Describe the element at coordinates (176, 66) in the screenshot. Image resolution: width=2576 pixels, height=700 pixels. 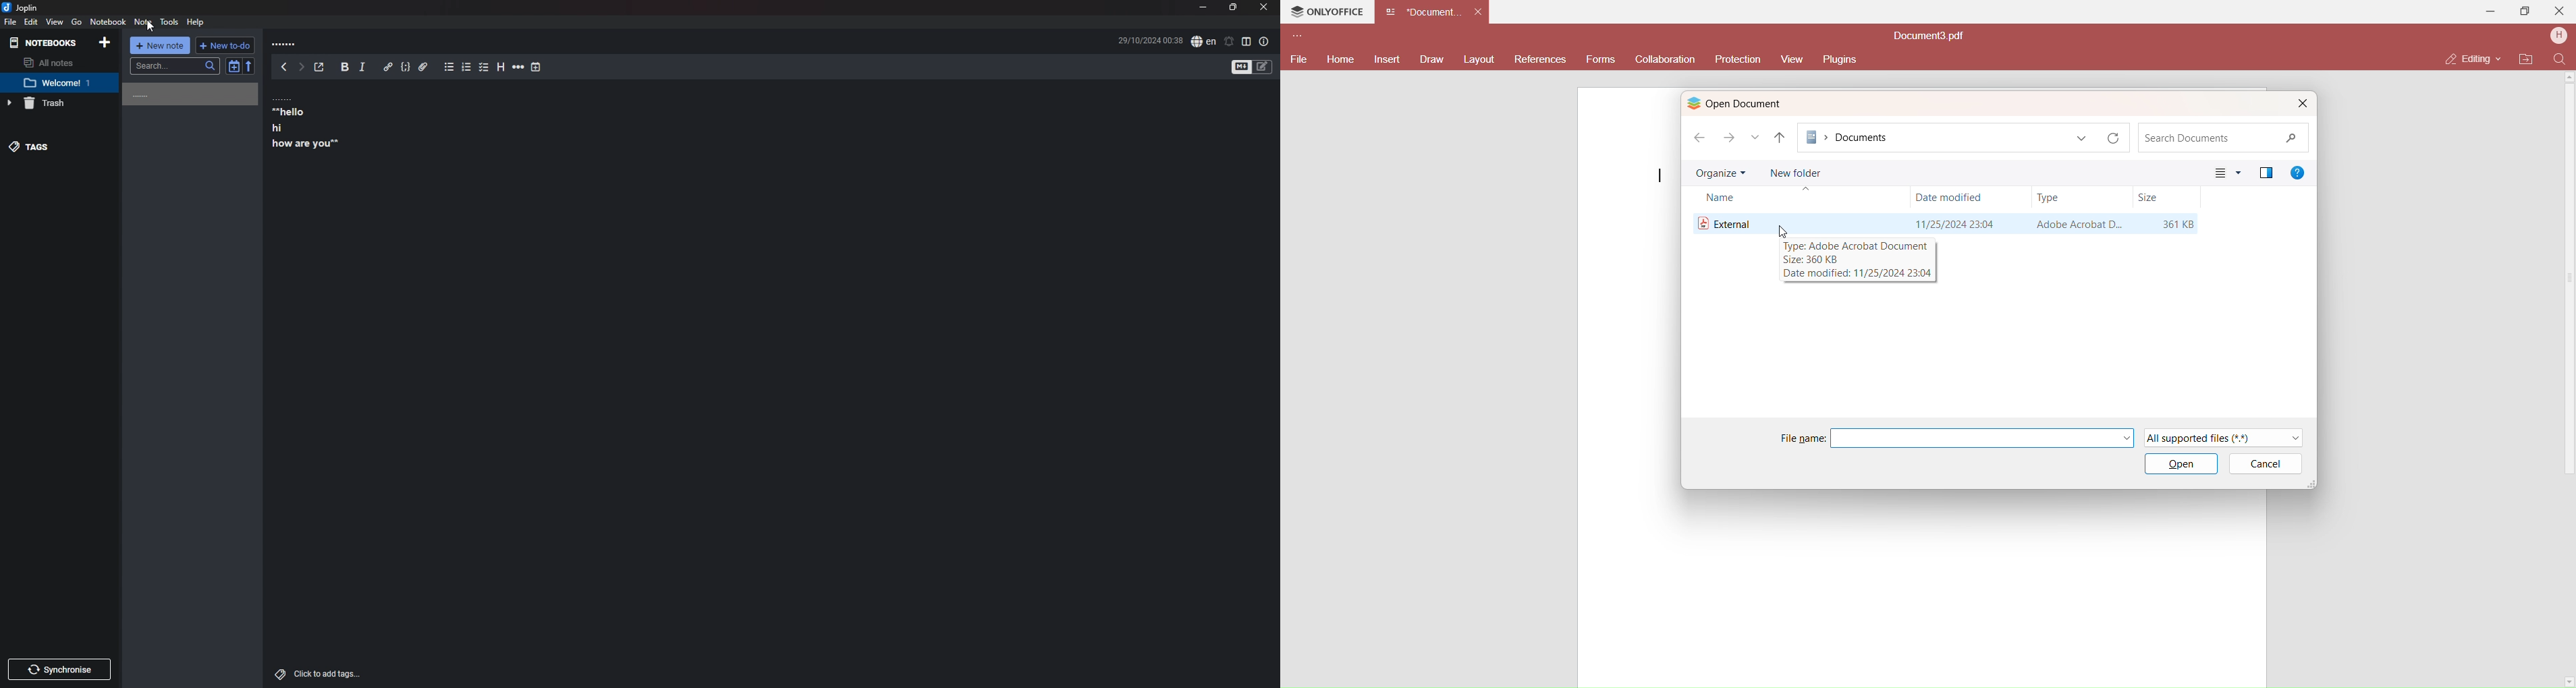
I see `search` at that location.